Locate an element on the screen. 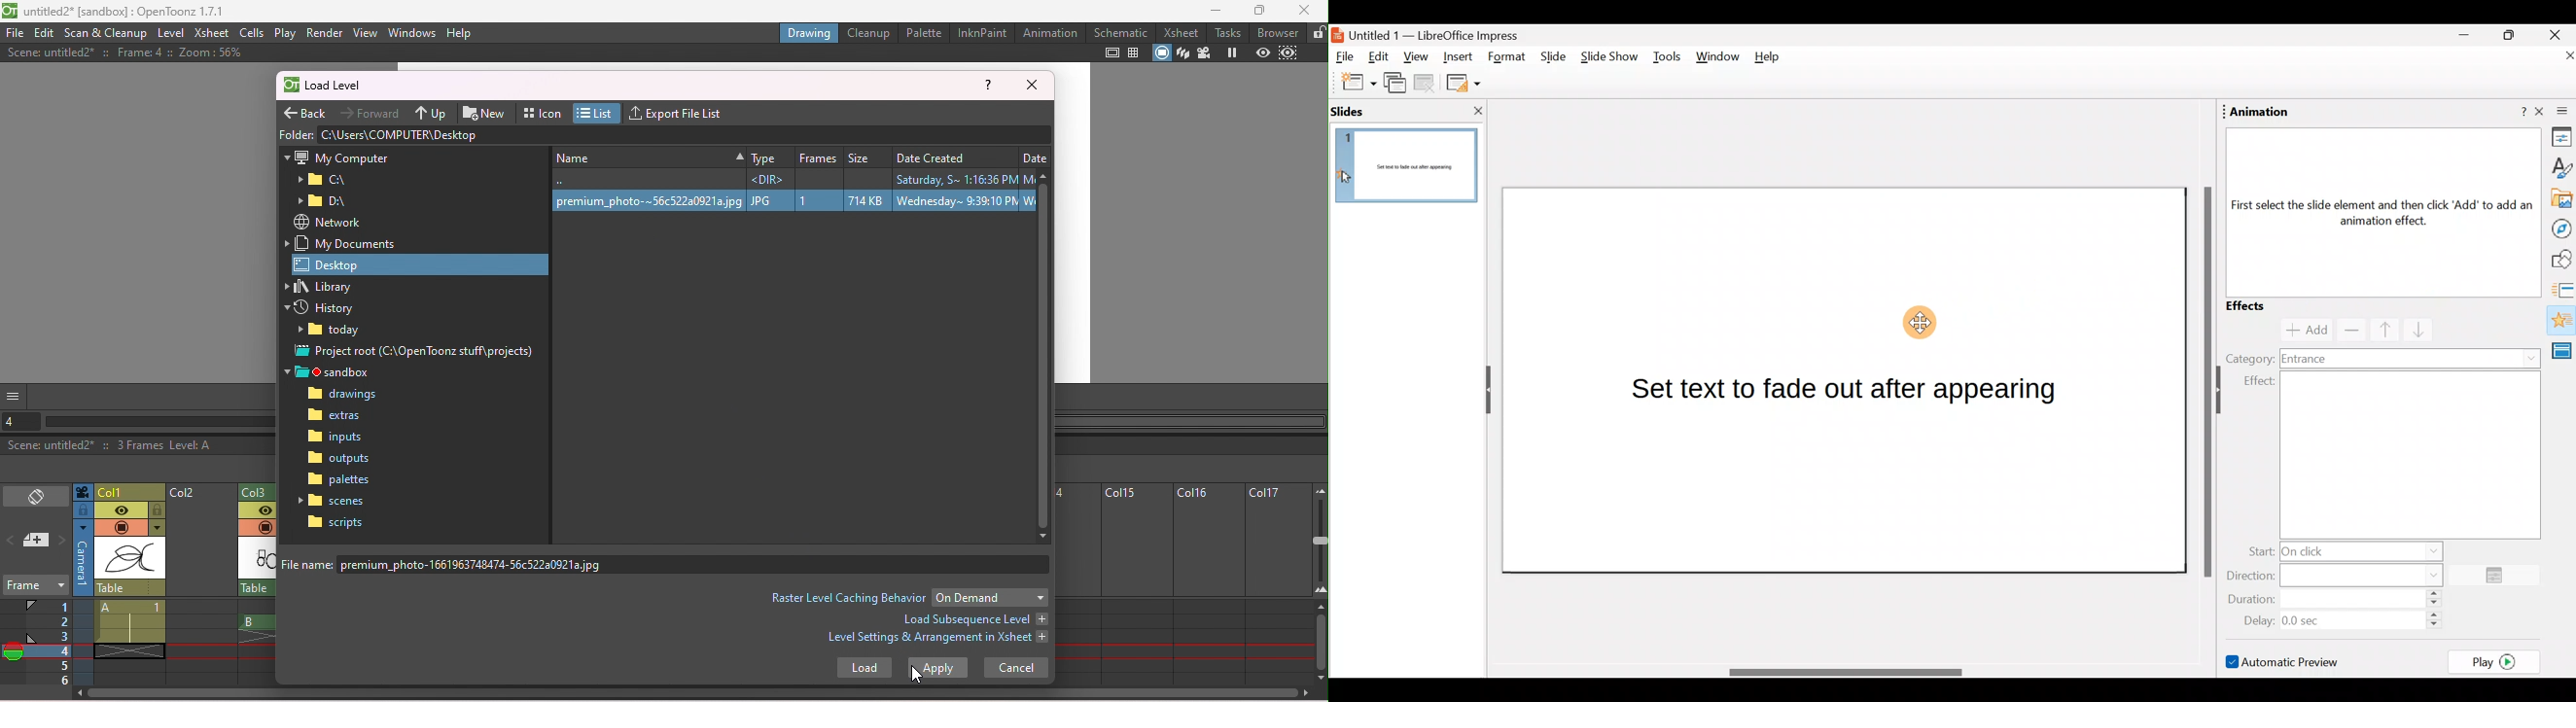 The height and width of the screenshot is (728, 2576). Xsheet is located at coordinates (211, 34).